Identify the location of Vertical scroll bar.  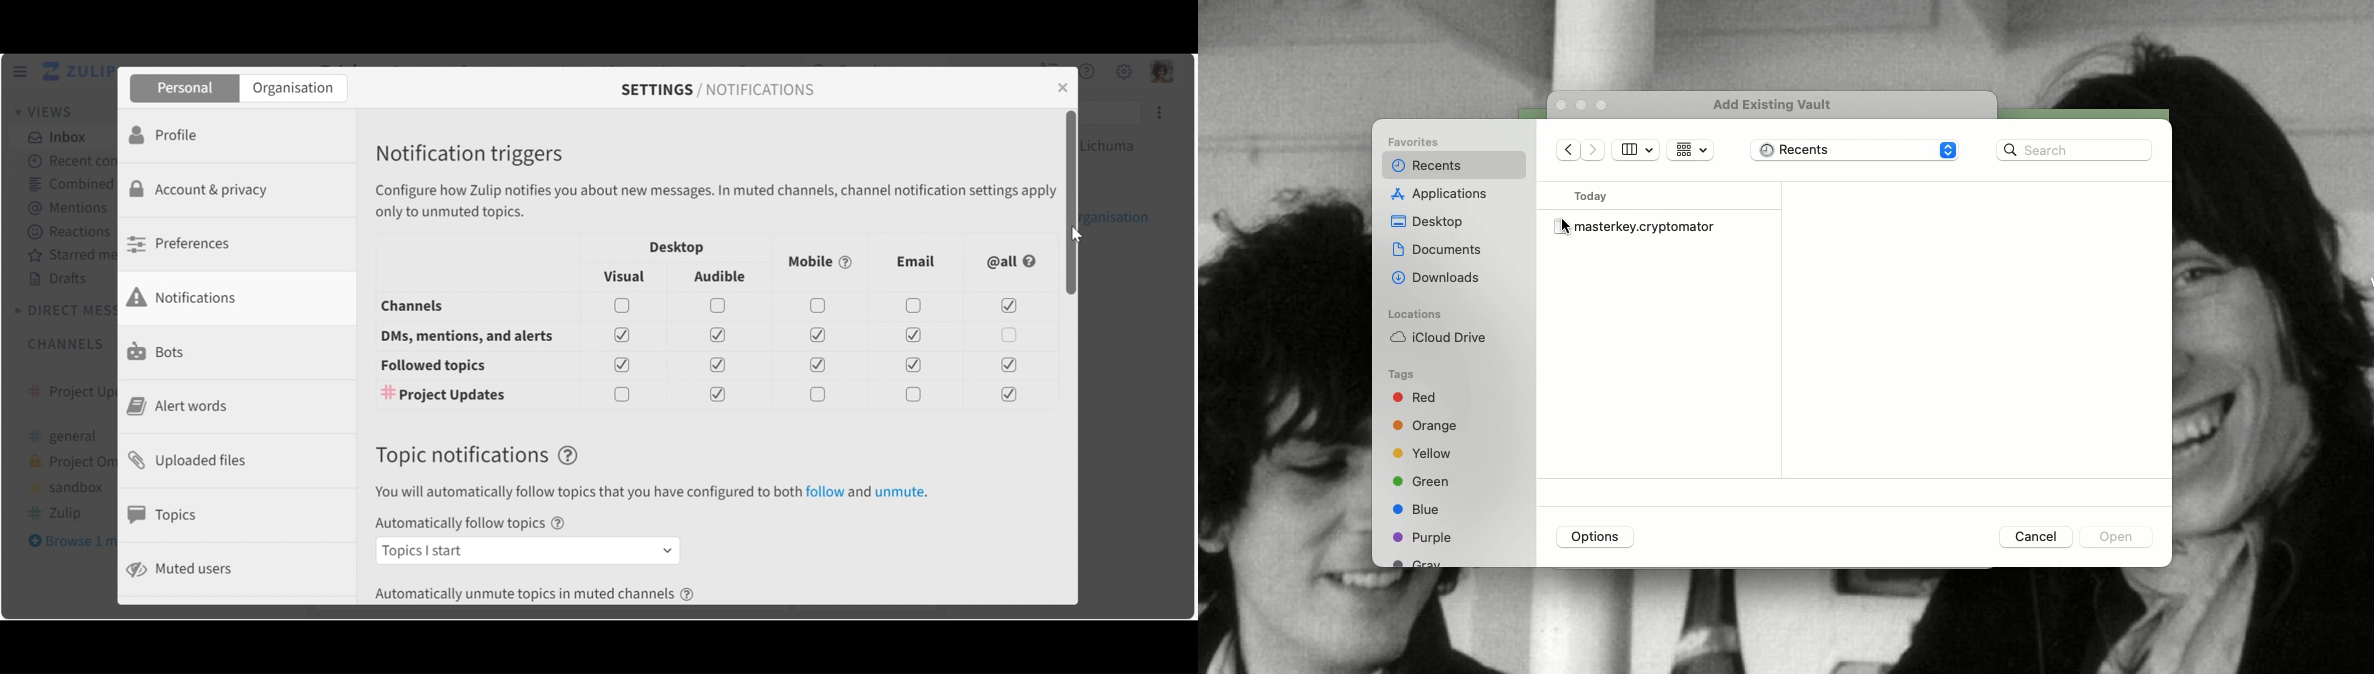
(1069, 203).